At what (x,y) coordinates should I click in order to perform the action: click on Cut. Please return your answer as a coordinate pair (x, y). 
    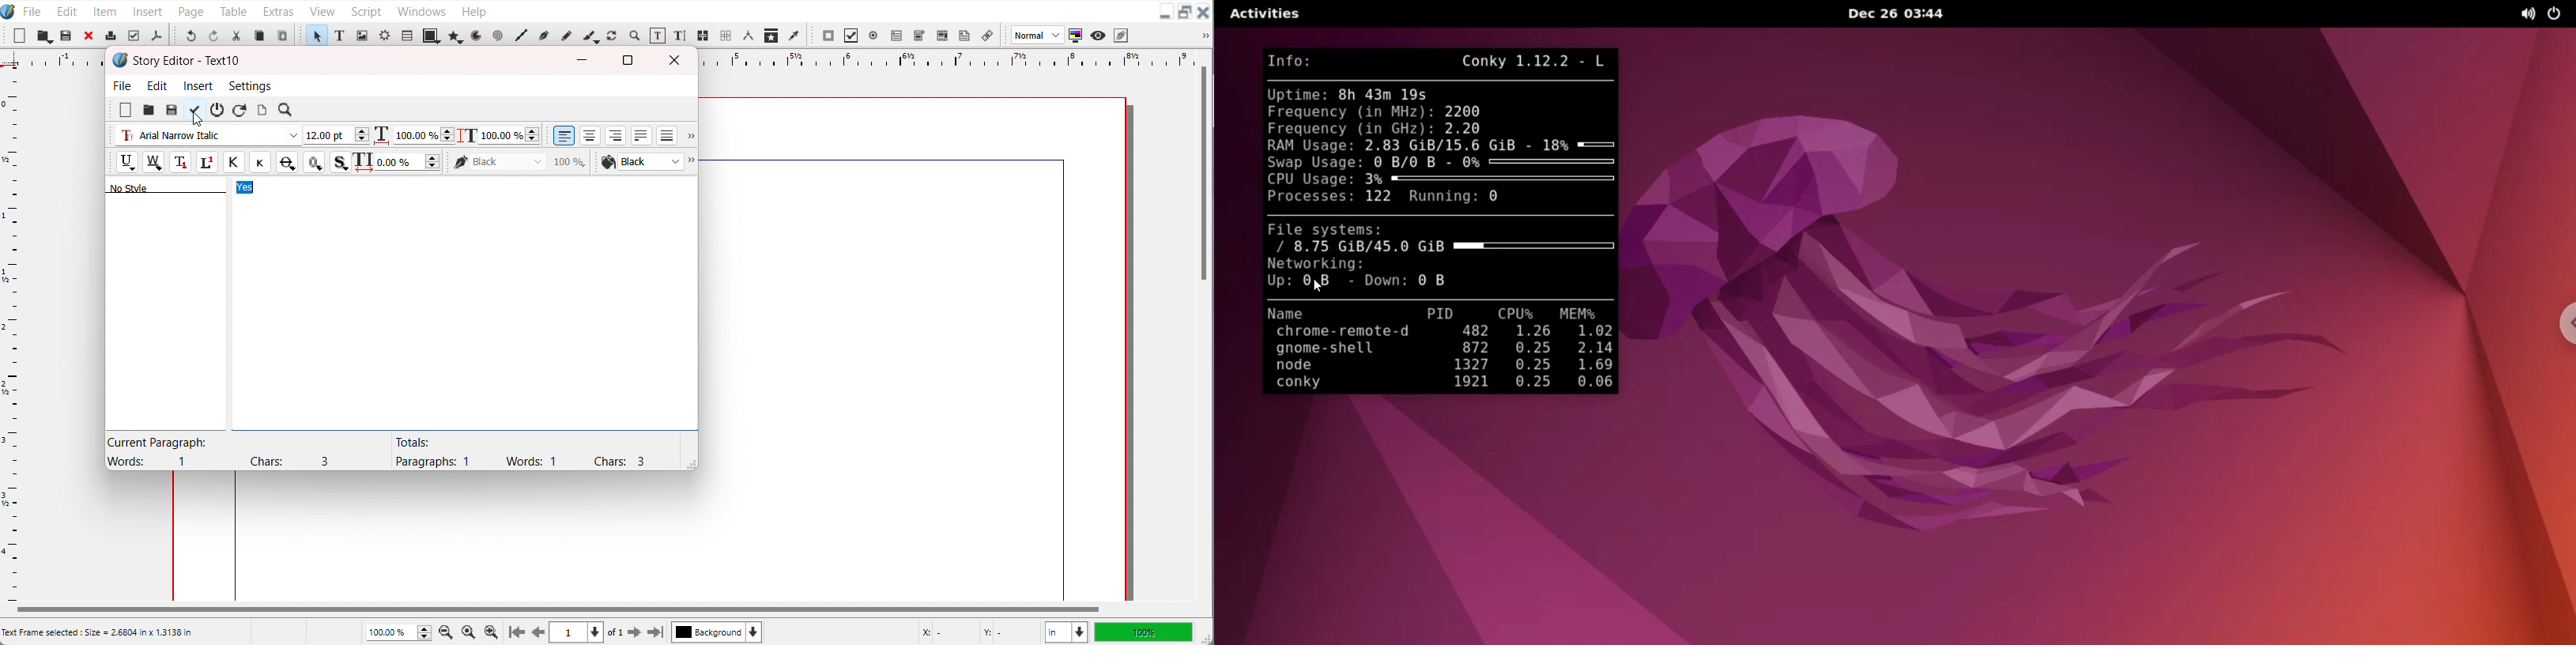
    Looking at the image, I should click on (236, 36).